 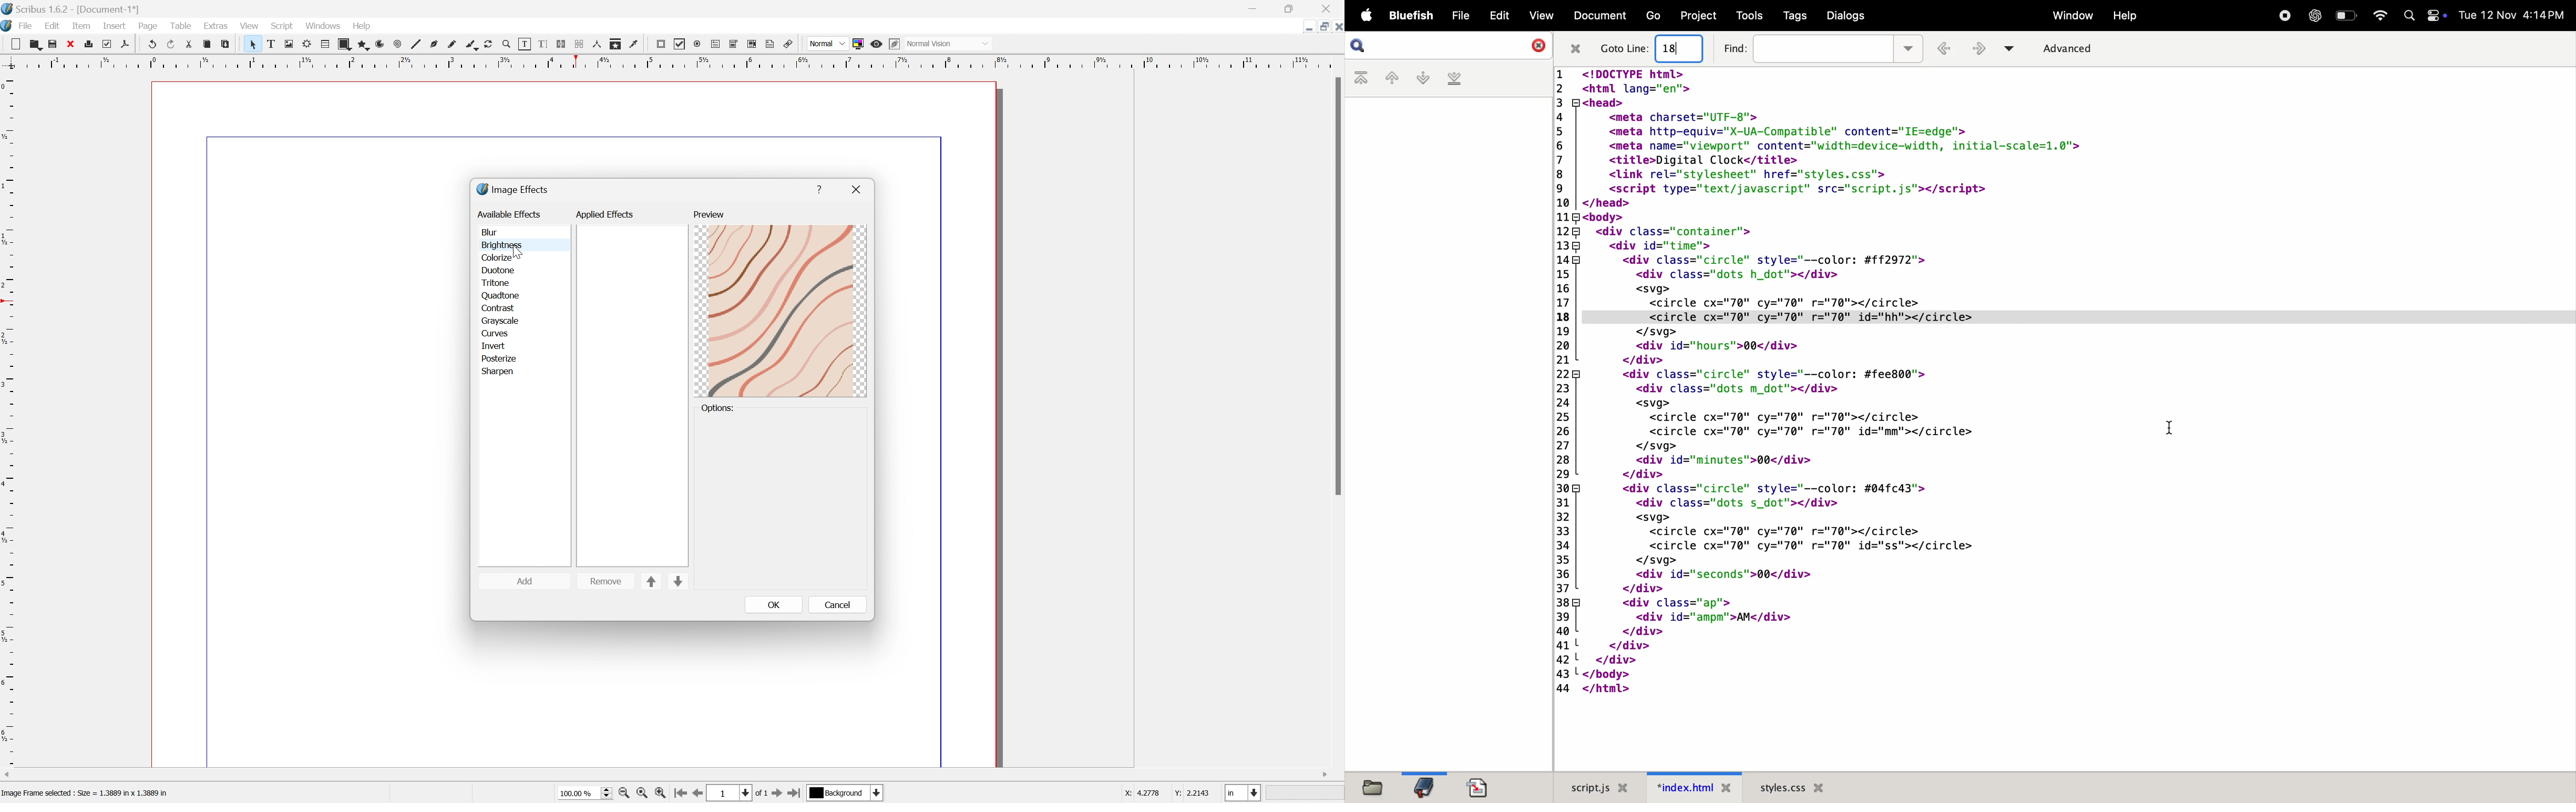 I want to click on Image frame, so click(x=287, y=42).